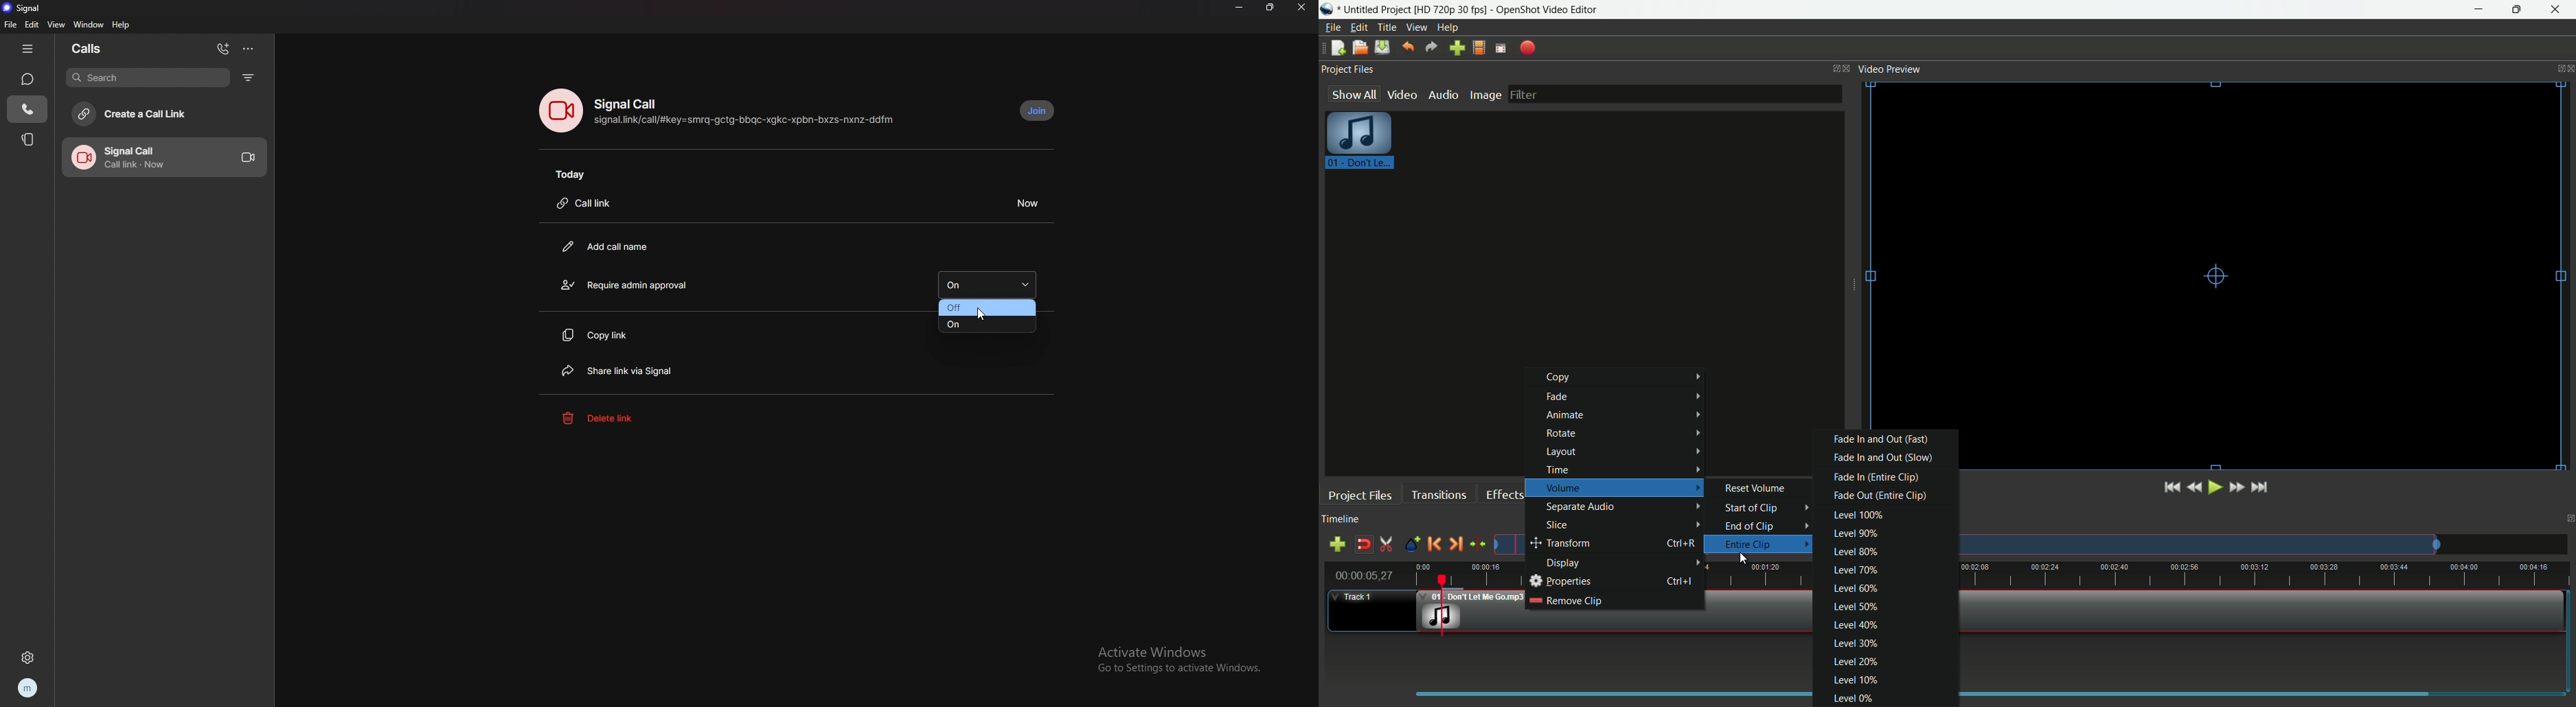  I want to click on level 90%, so click(1854, 533).